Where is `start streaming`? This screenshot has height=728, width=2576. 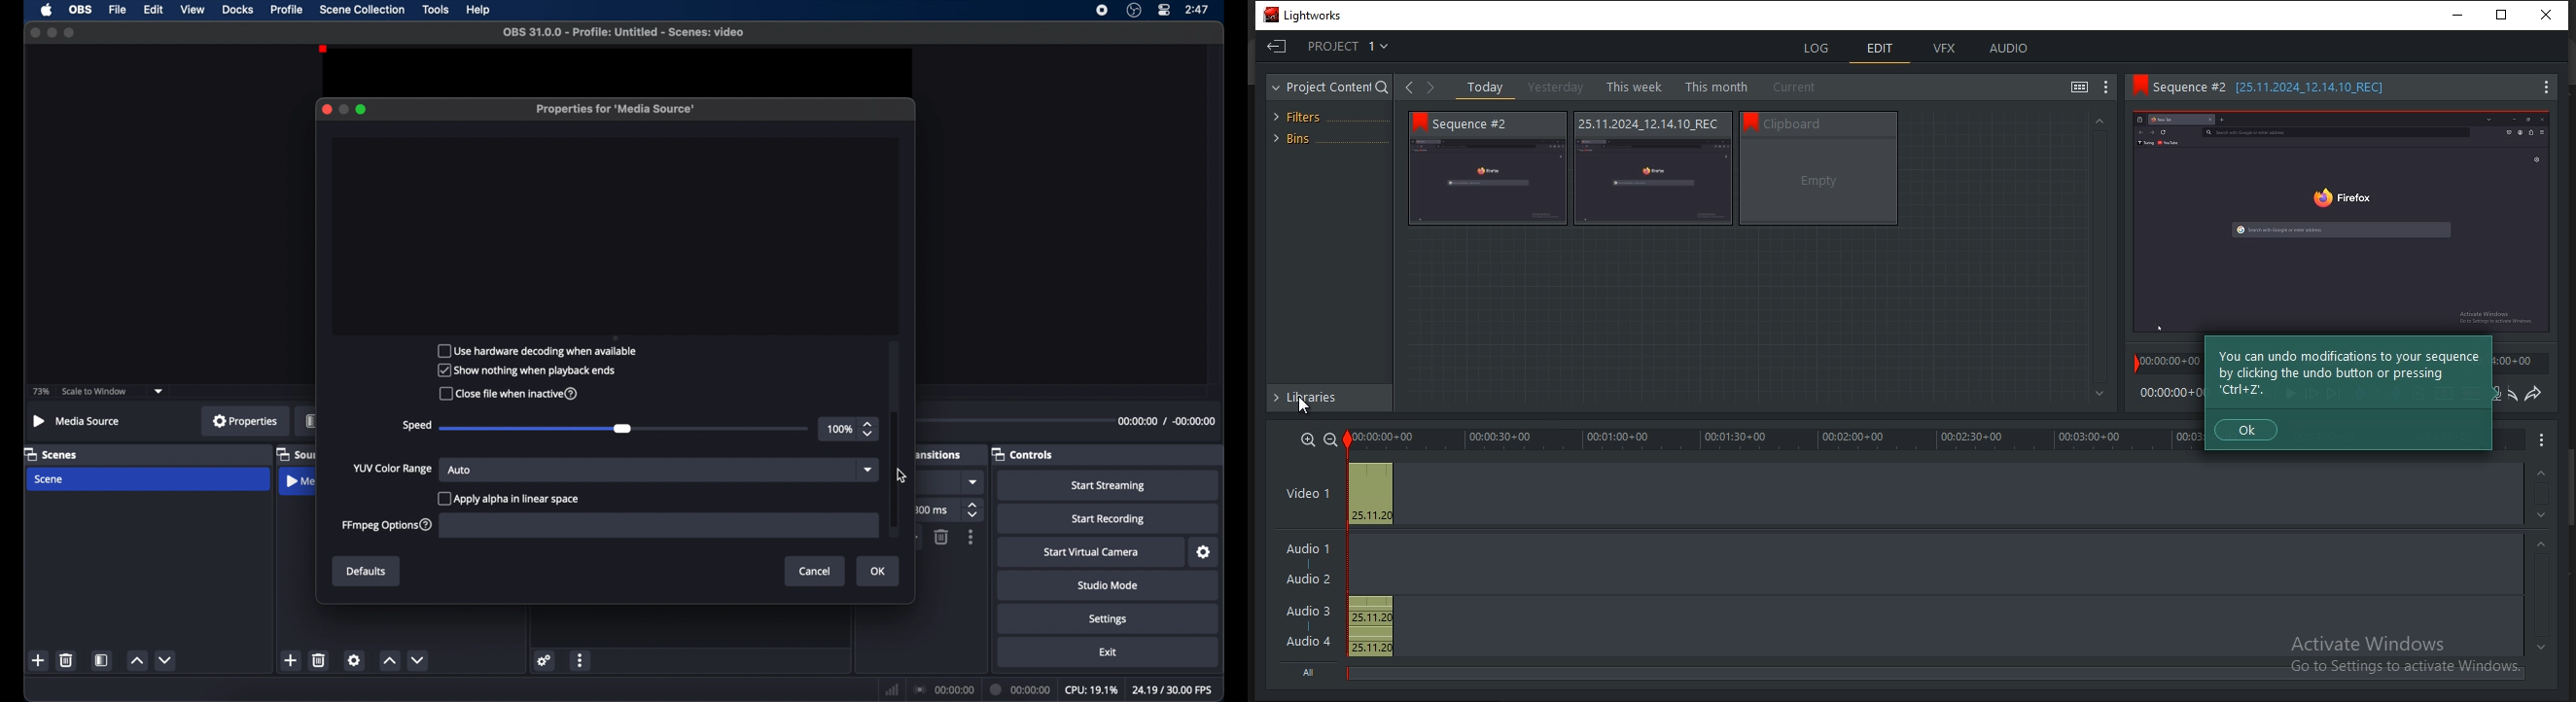 start streaming is located at coordinates (1108, 486).